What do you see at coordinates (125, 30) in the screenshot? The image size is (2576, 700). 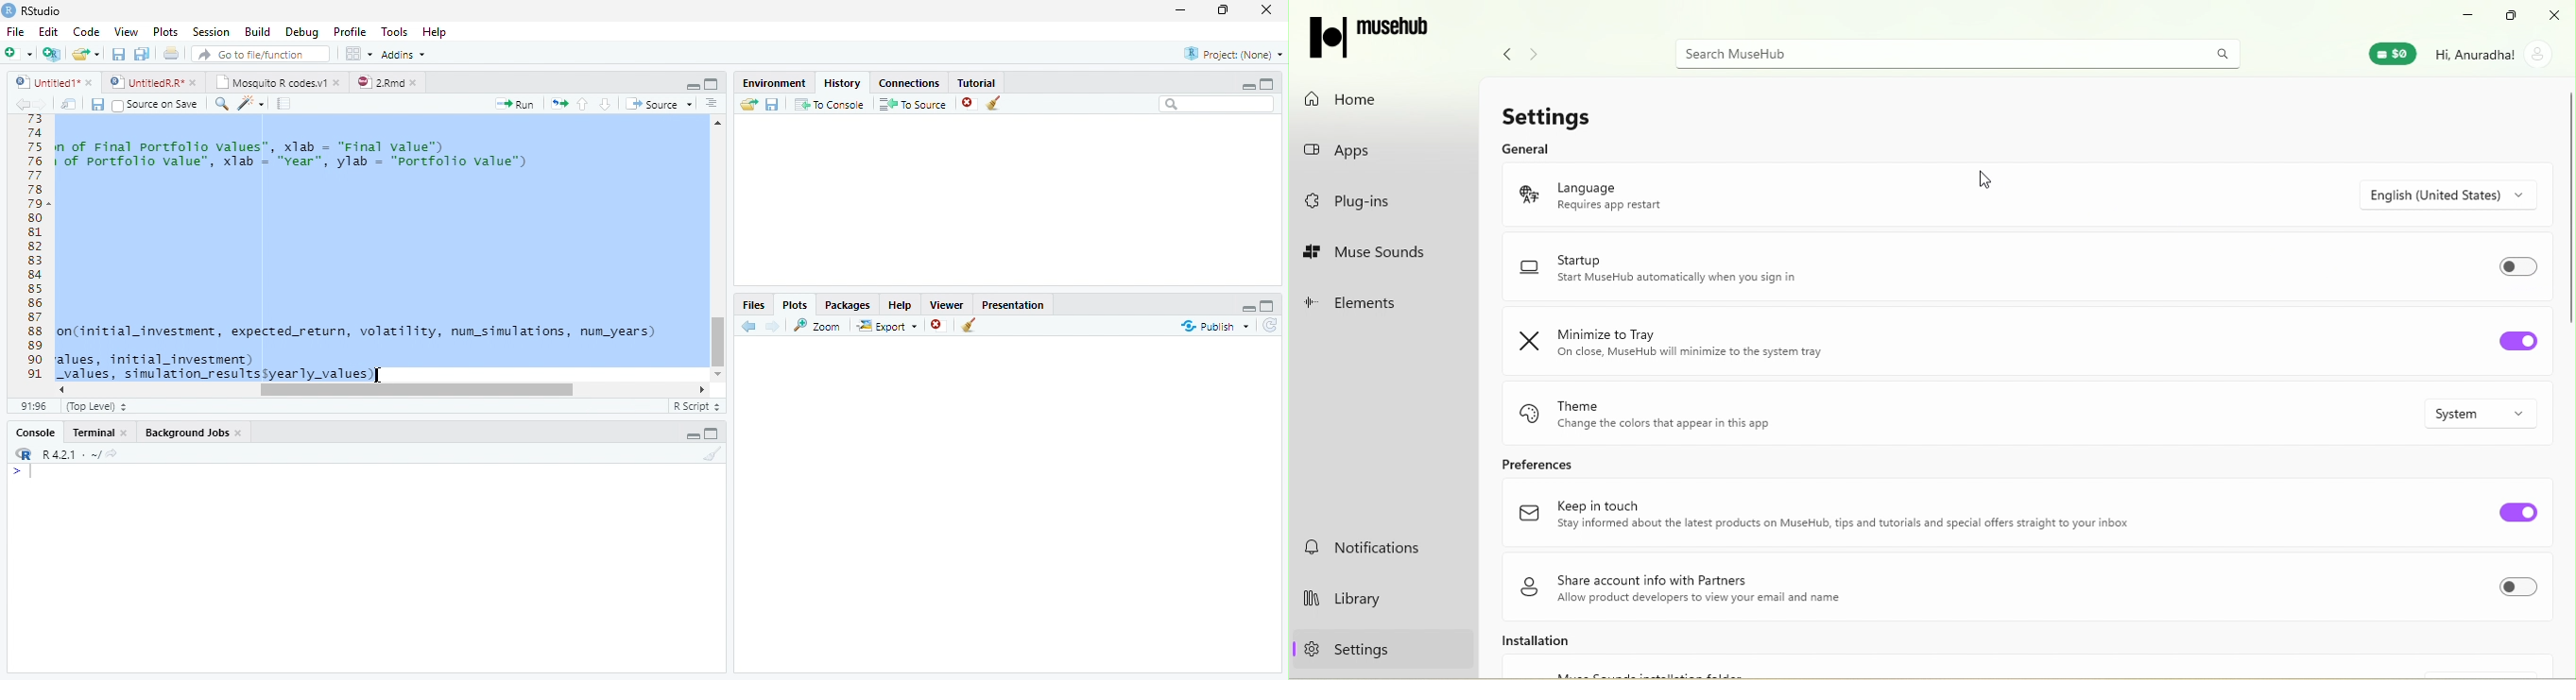 I see `View` at bounding box center [125, 30].